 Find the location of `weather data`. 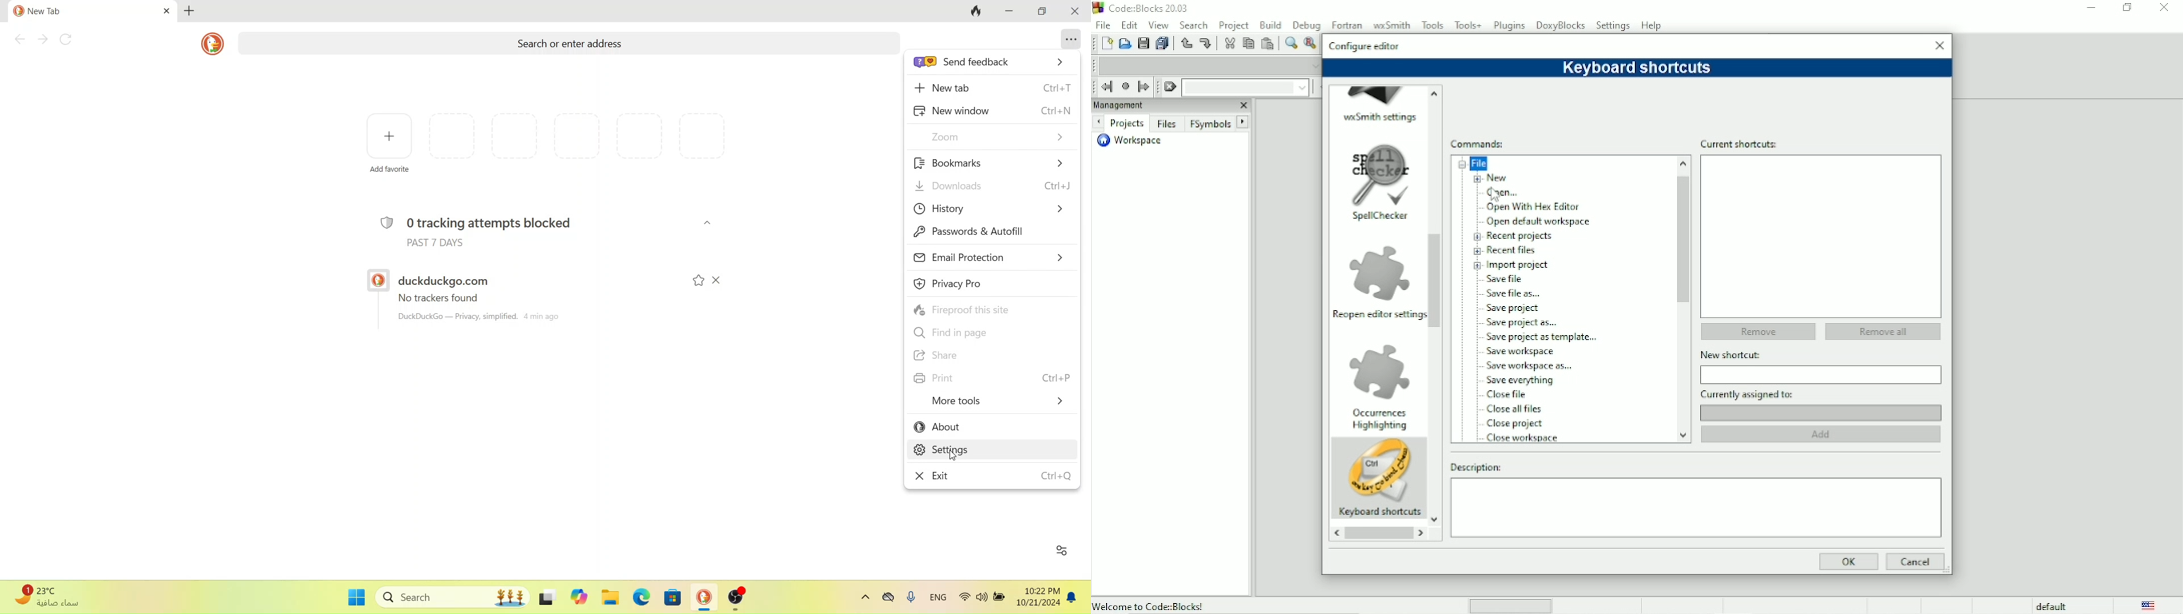

weather data is located at coordinates (48, 596).